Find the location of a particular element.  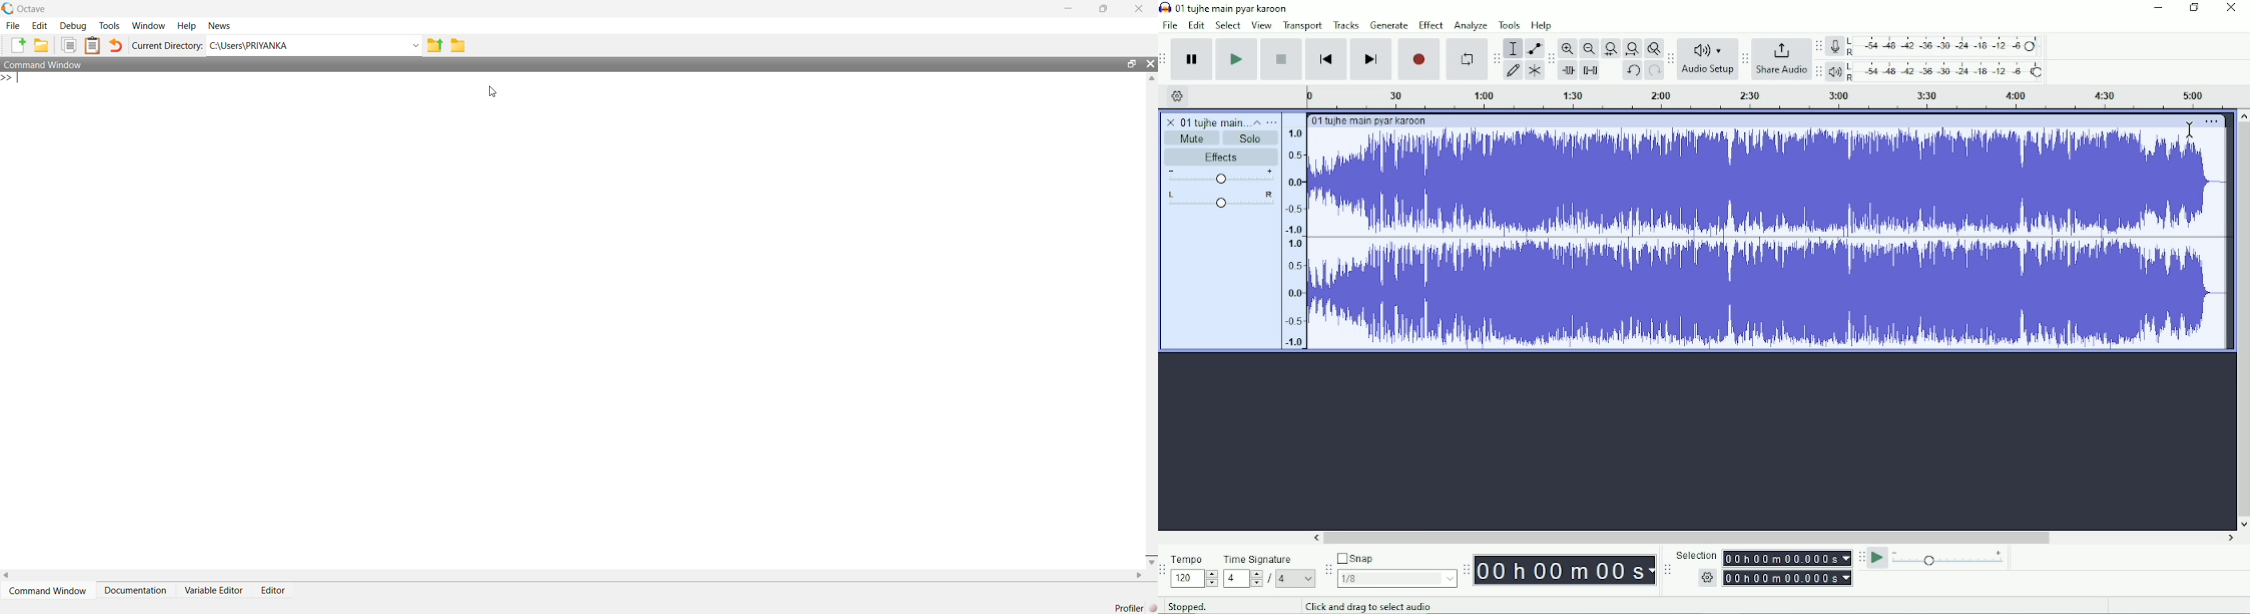

File is located at coordinates (1171, 26).